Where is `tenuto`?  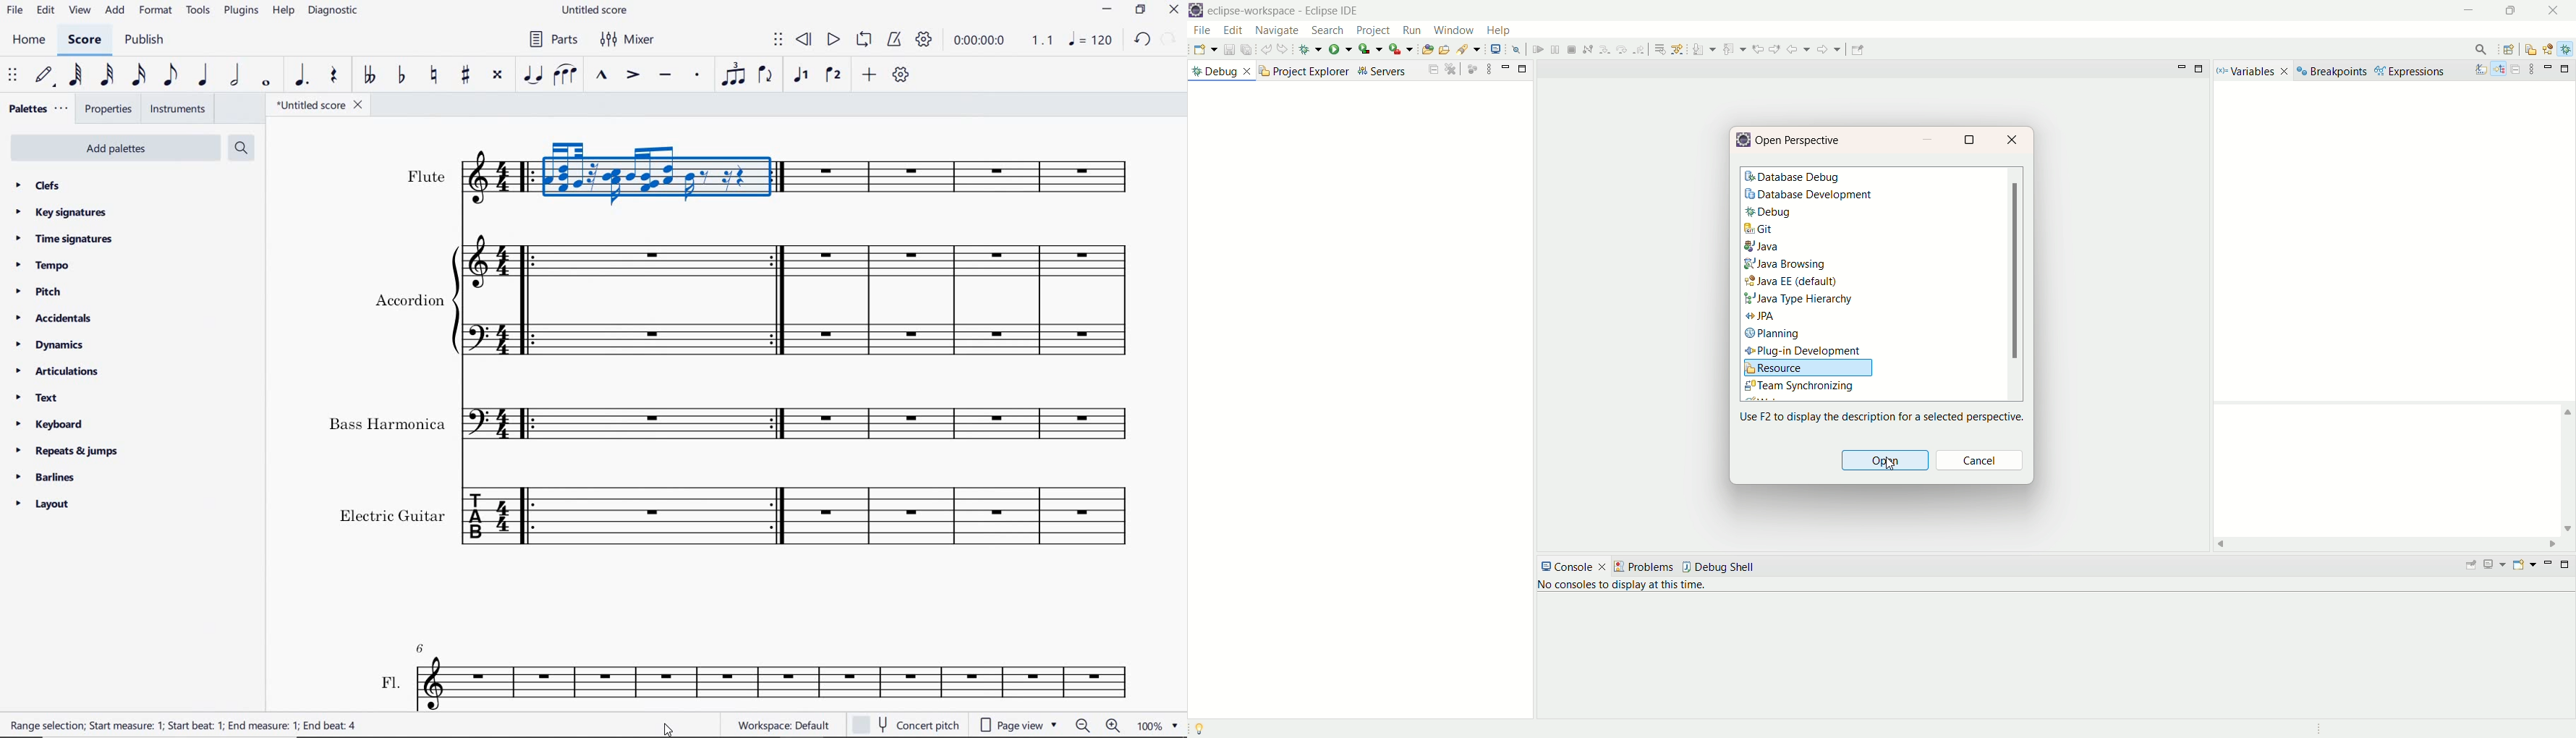
tenuto is located at coordinates (666, 75).